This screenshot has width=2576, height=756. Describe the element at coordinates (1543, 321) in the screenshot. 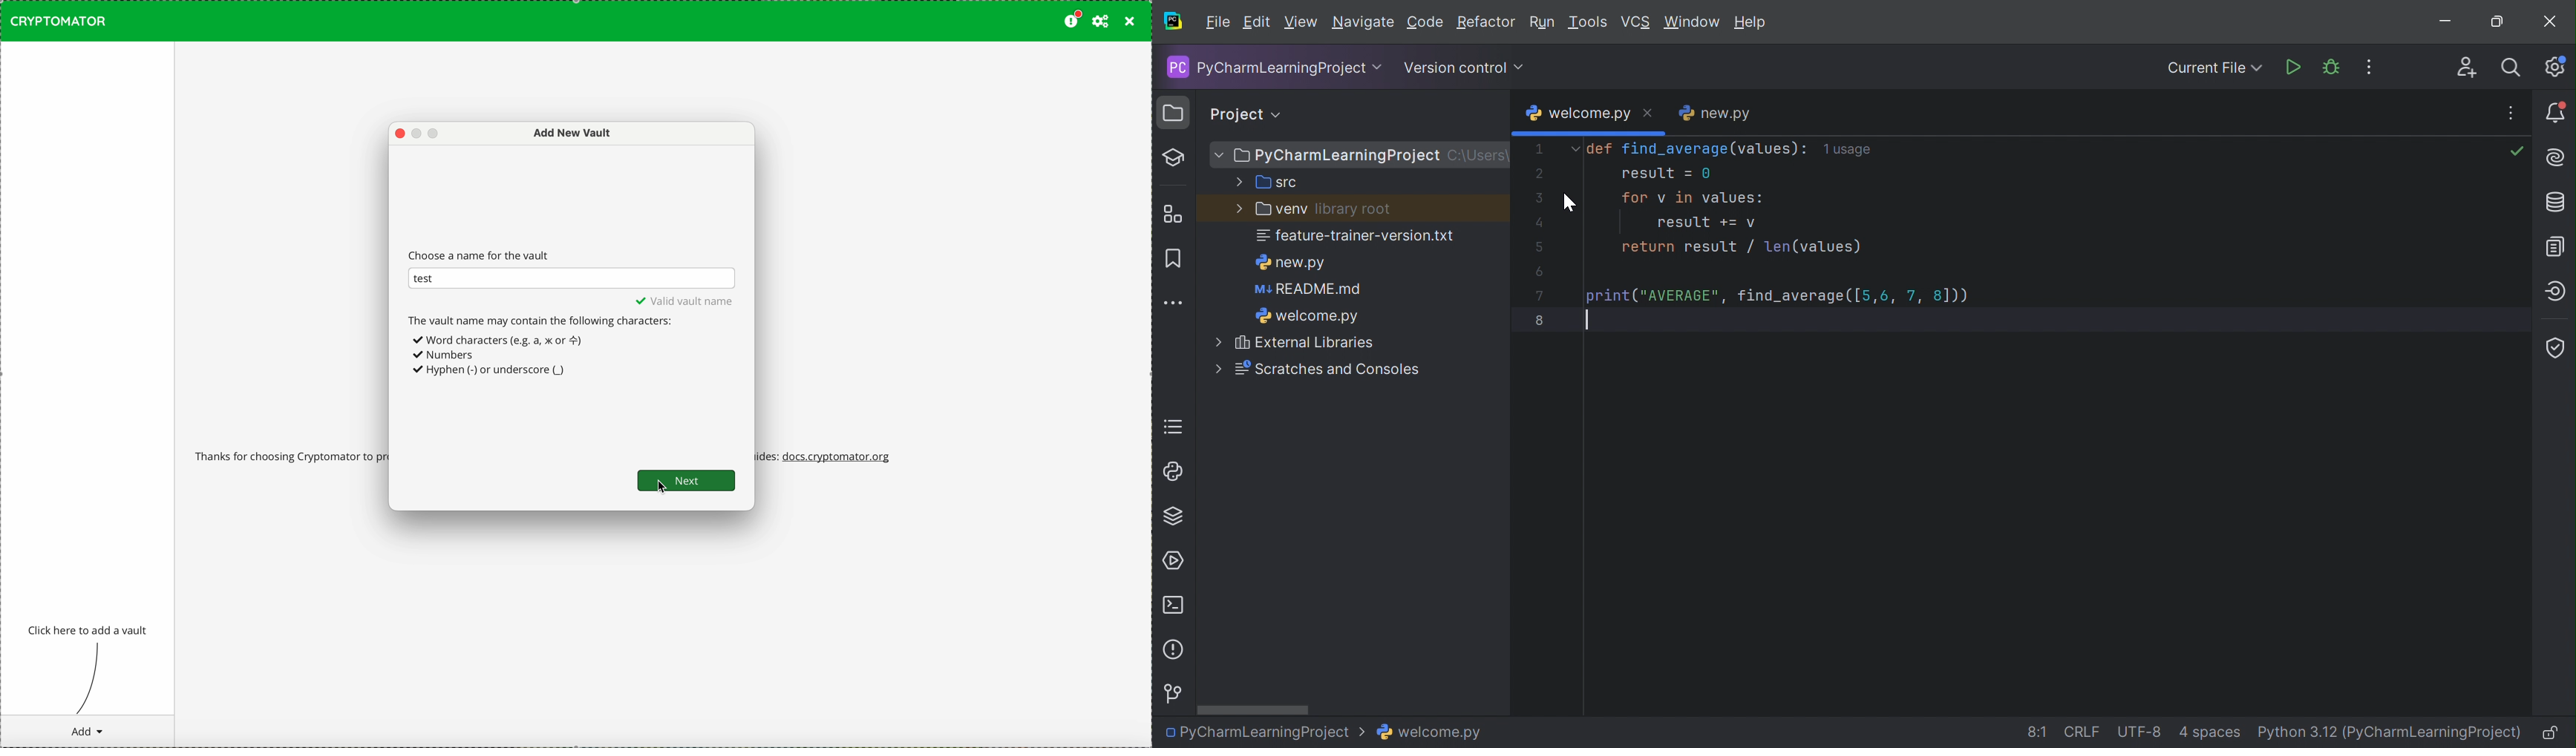

I see `8` at that location.